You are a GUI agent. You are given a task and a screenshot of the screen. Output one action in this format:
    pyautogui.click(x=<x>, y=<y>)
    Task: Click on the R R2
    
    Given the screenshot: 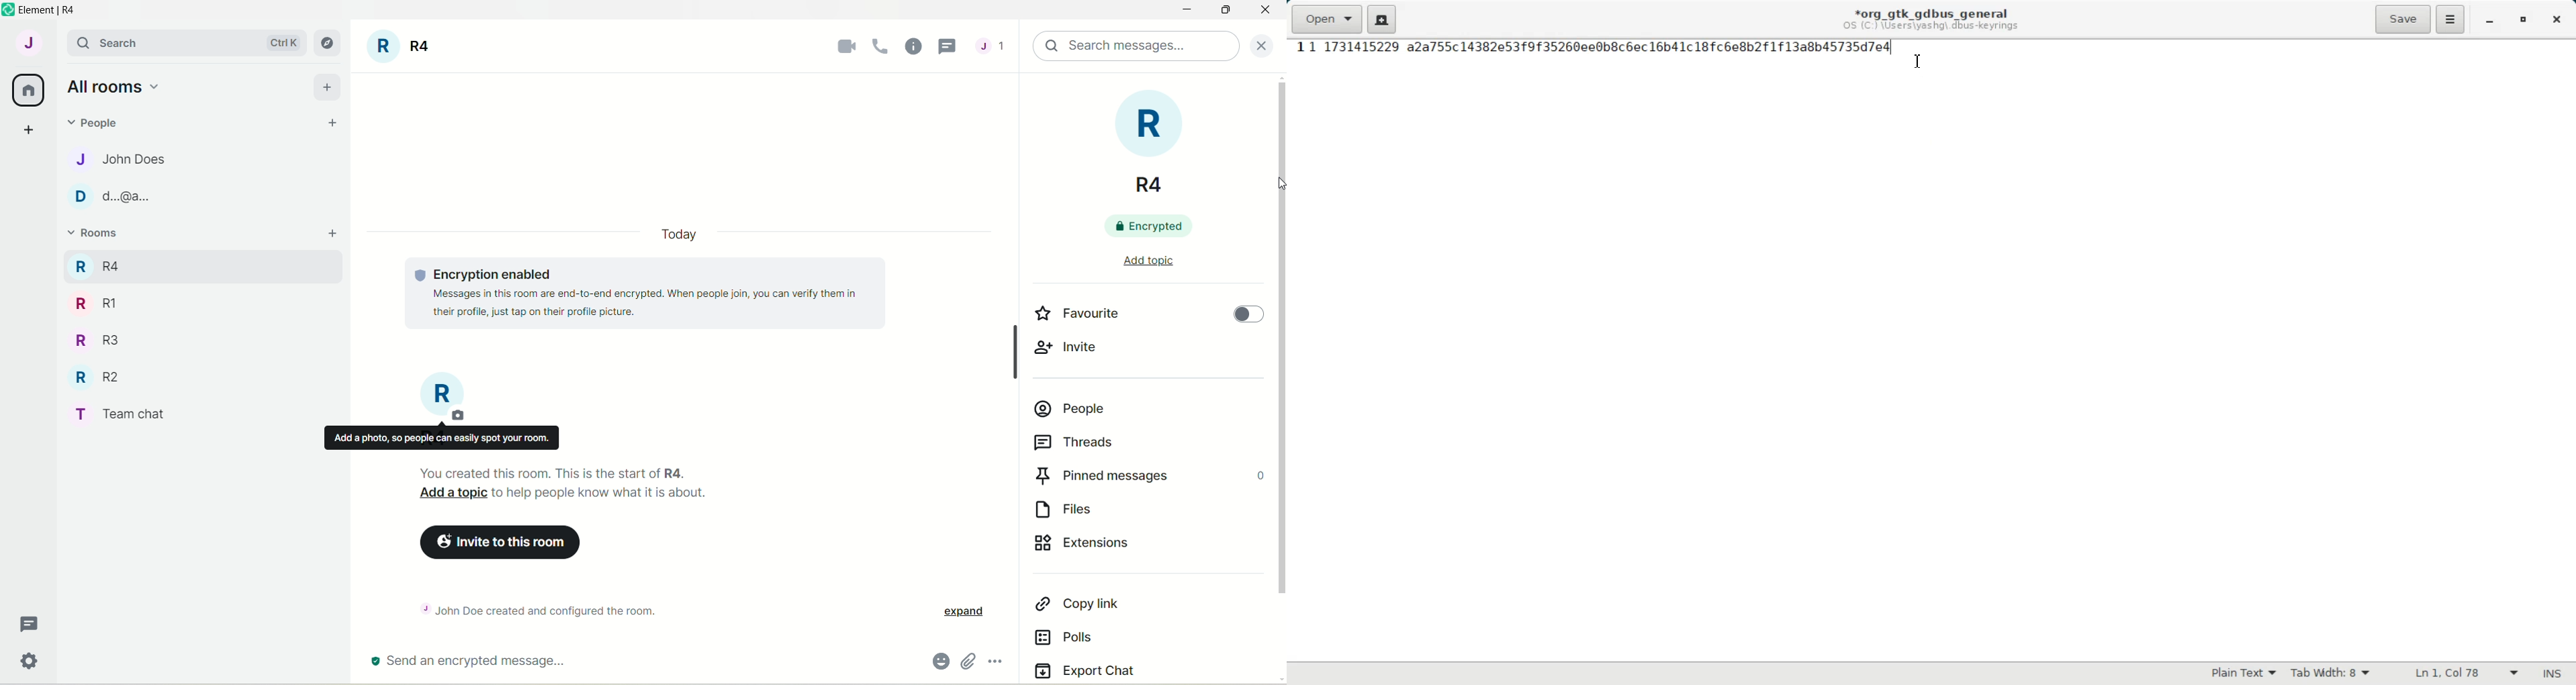 What is the action you would take?
    pyautogui.click(x=92, y=374)
    